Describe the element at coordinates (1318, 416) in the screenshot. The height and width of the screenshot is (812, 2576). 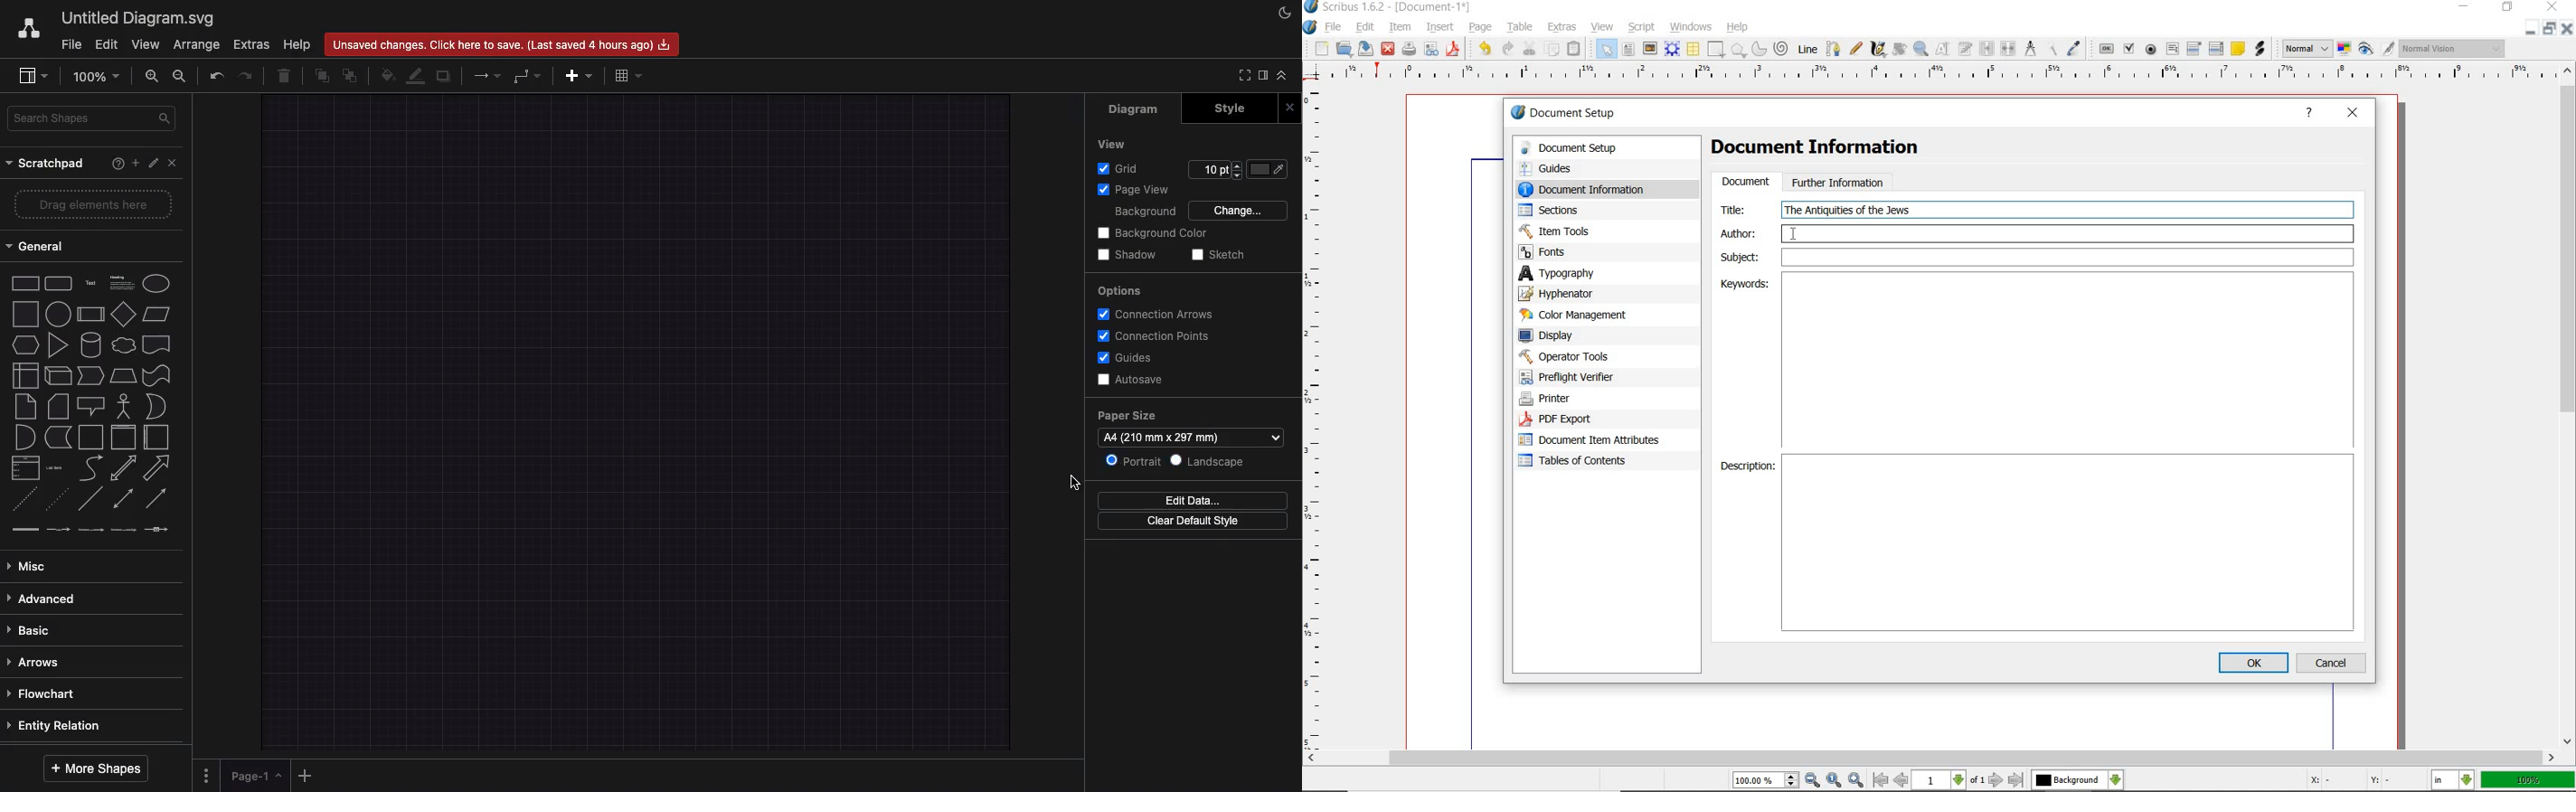
I see `ruler` at that location.